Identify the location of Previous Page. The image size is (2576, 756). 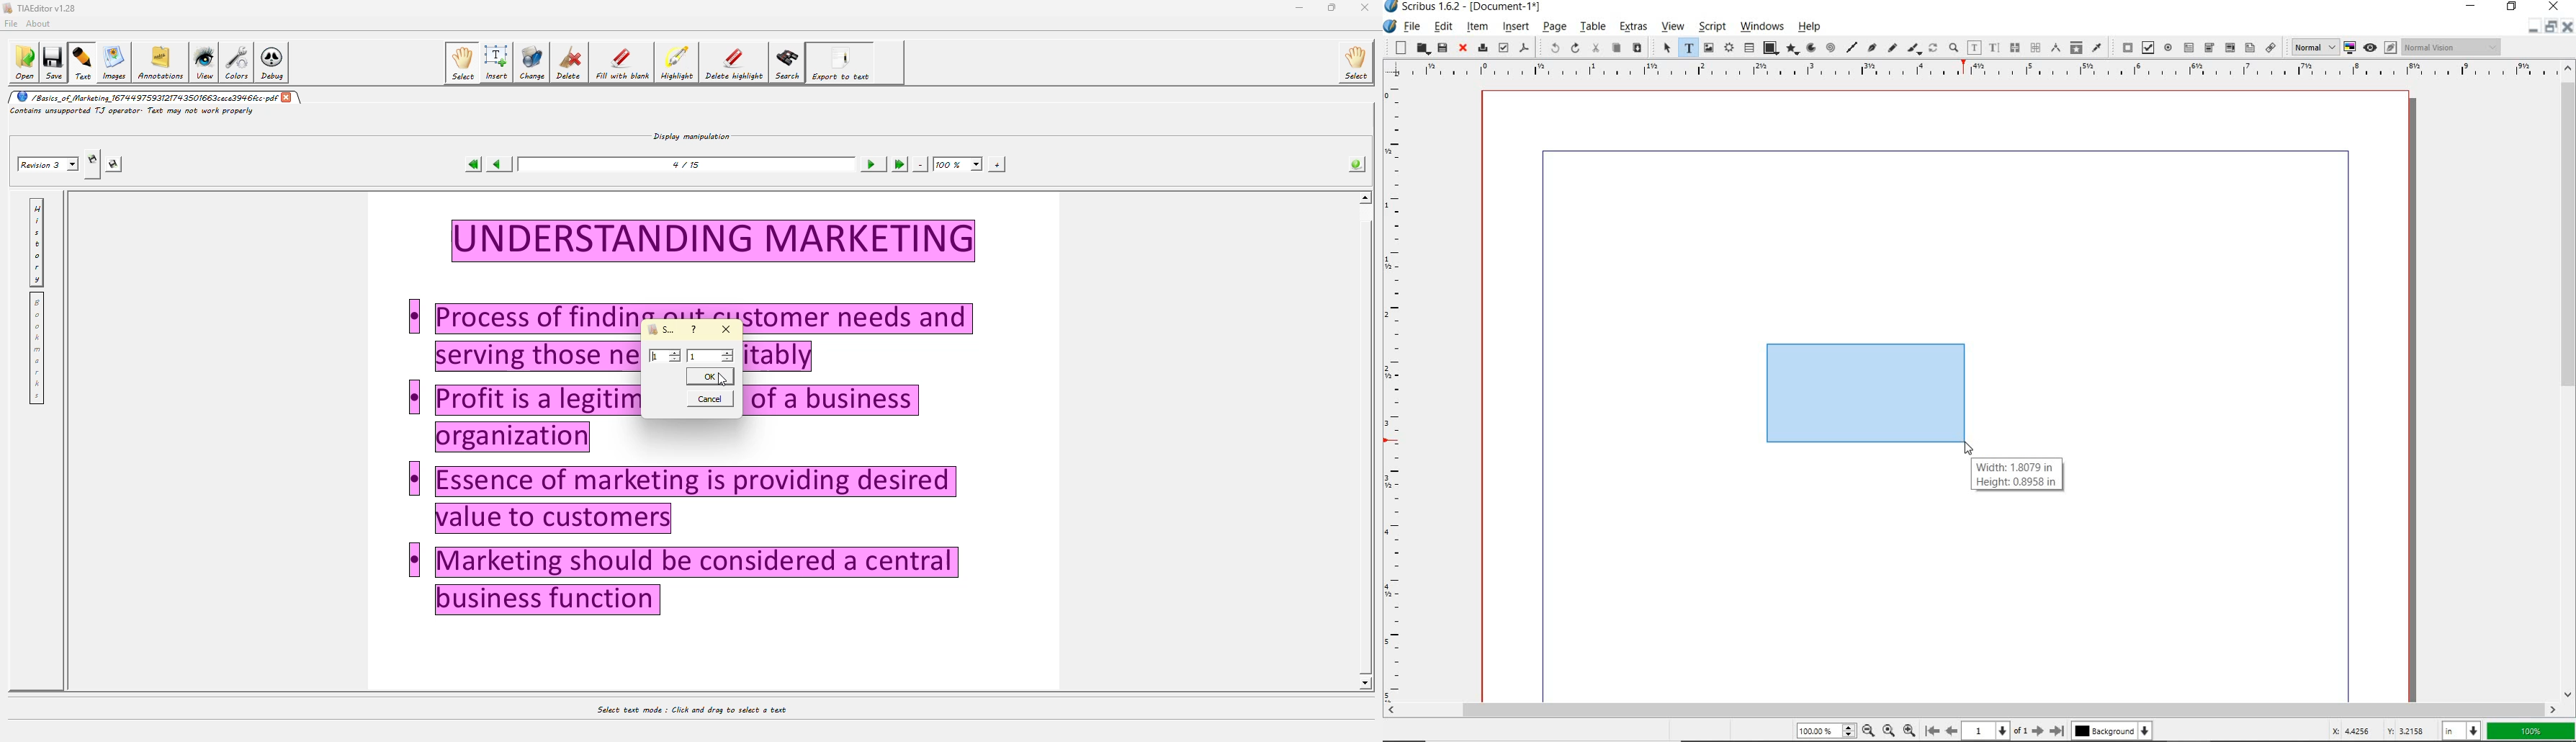
(1953, 732).